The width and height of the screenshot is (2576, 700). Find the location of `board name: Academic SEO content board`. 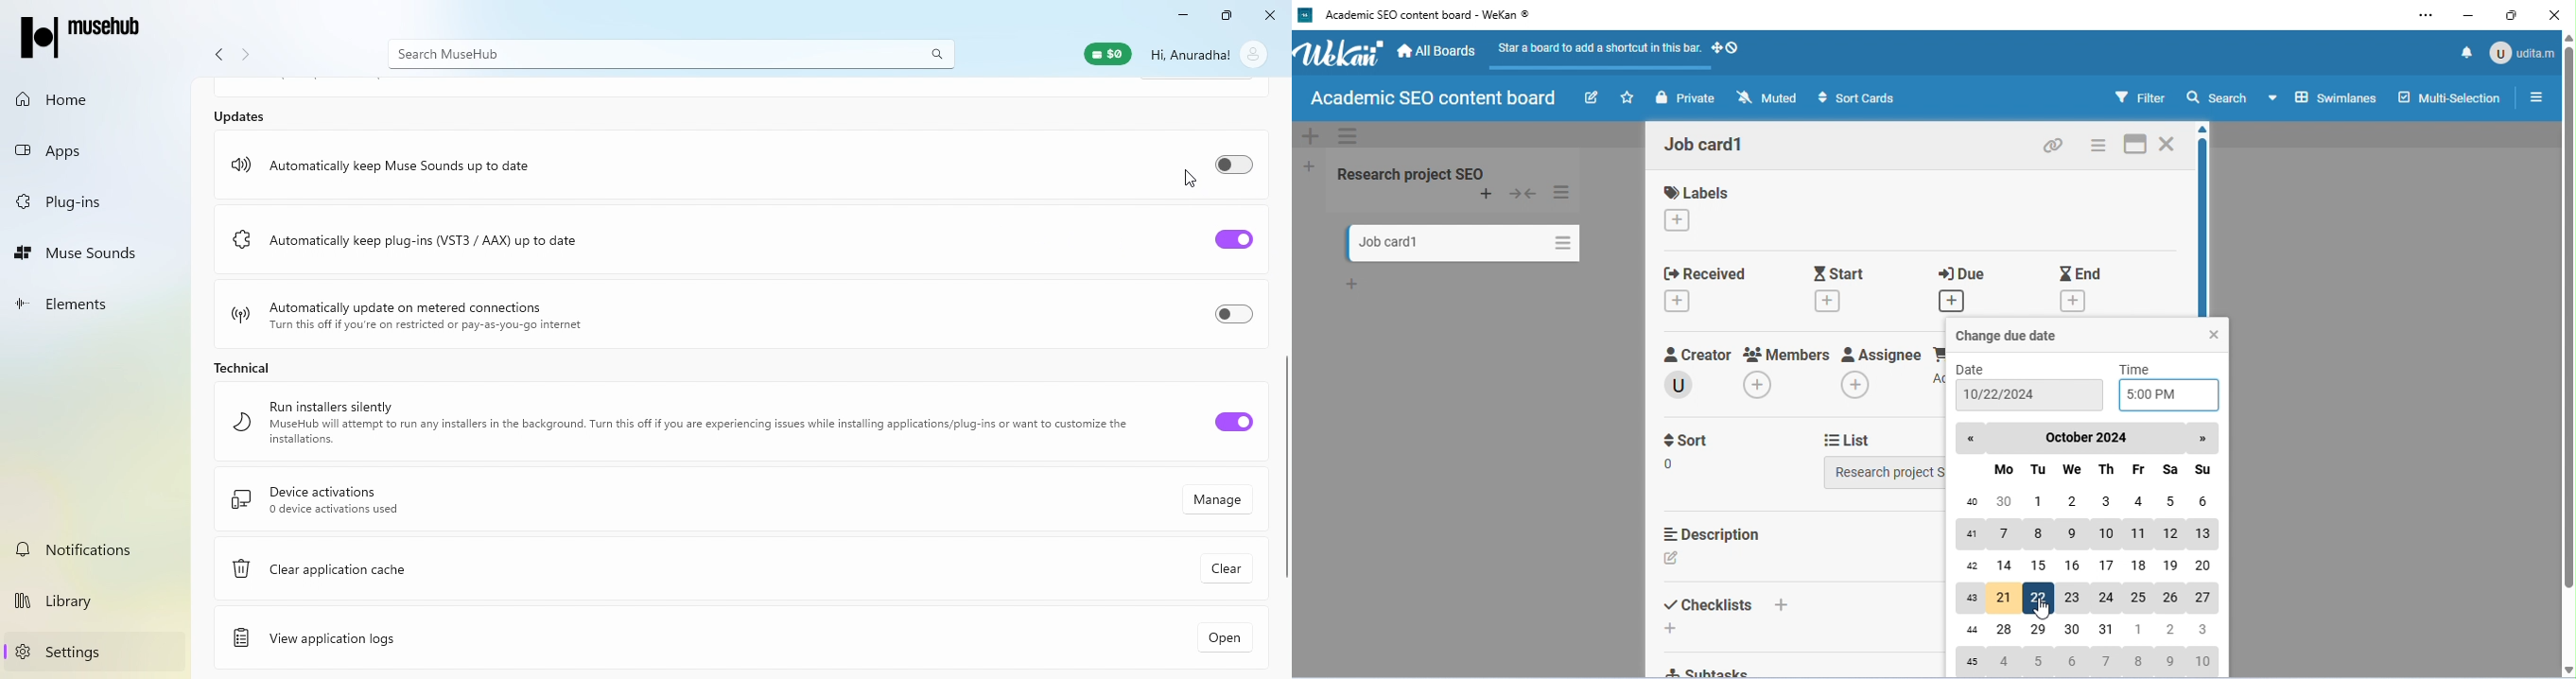

board name: Academic SEO content board is located at coordinates (1430, 100).